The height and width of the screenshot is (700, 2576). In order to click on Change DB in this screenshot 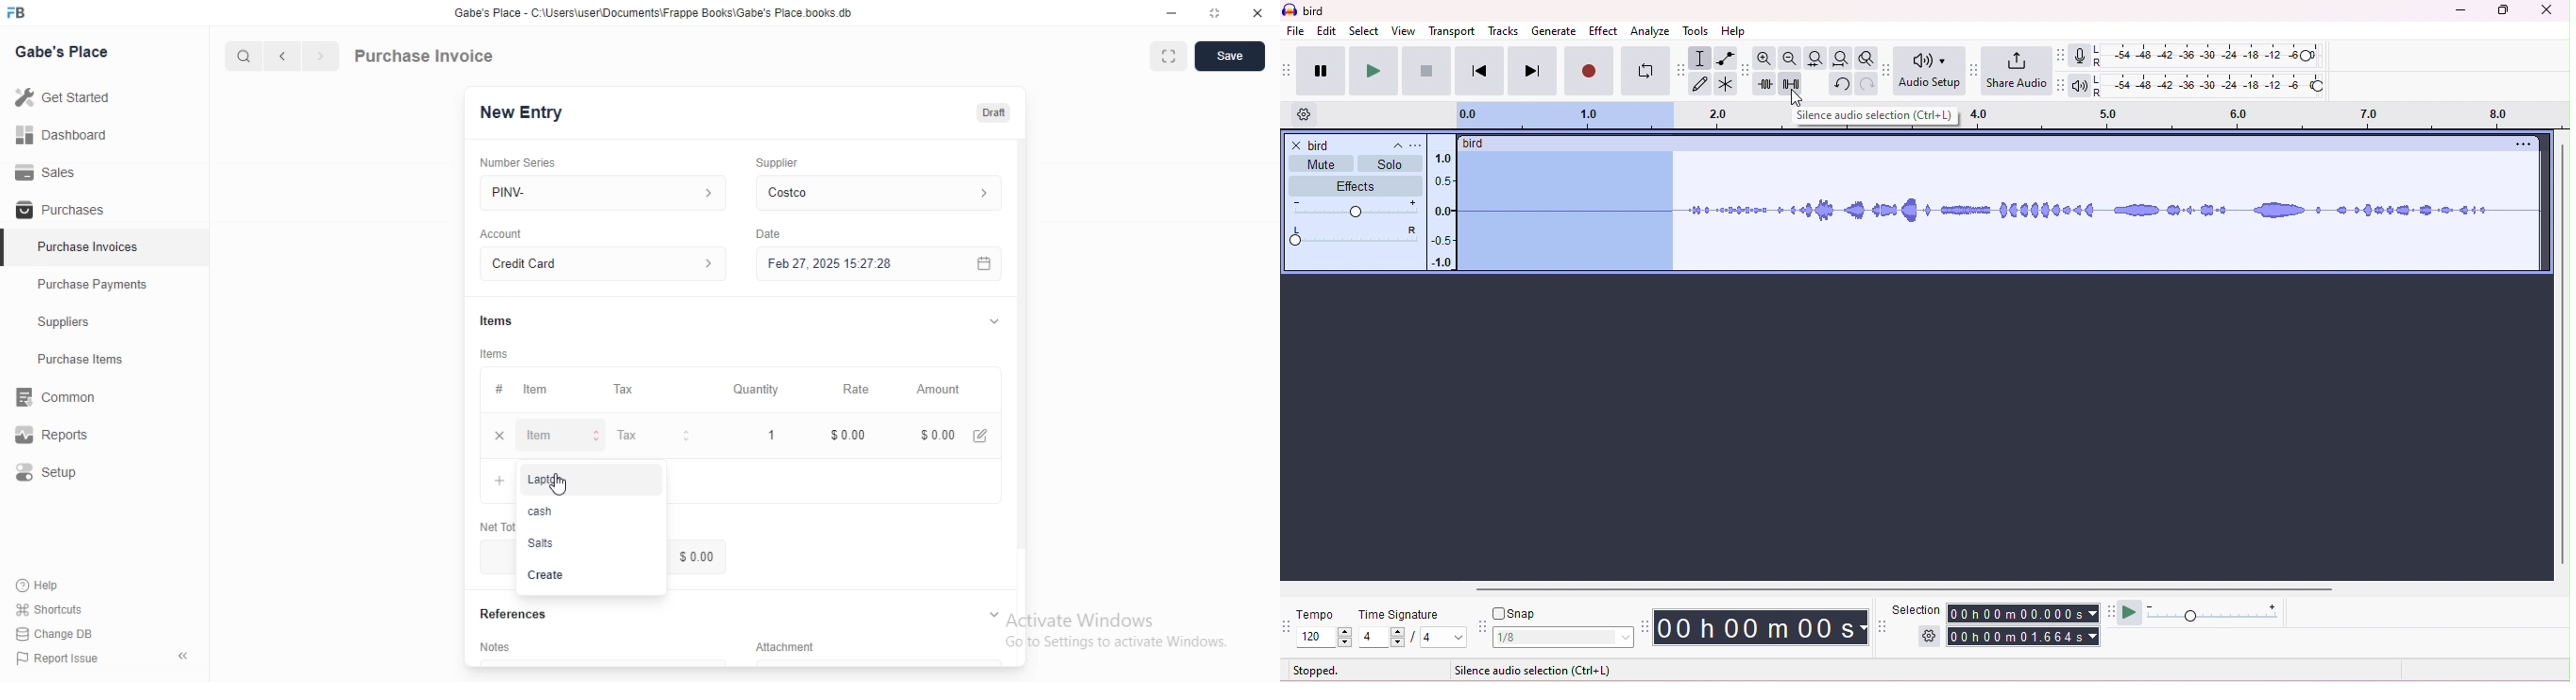, I will do `click(54, 634)`.